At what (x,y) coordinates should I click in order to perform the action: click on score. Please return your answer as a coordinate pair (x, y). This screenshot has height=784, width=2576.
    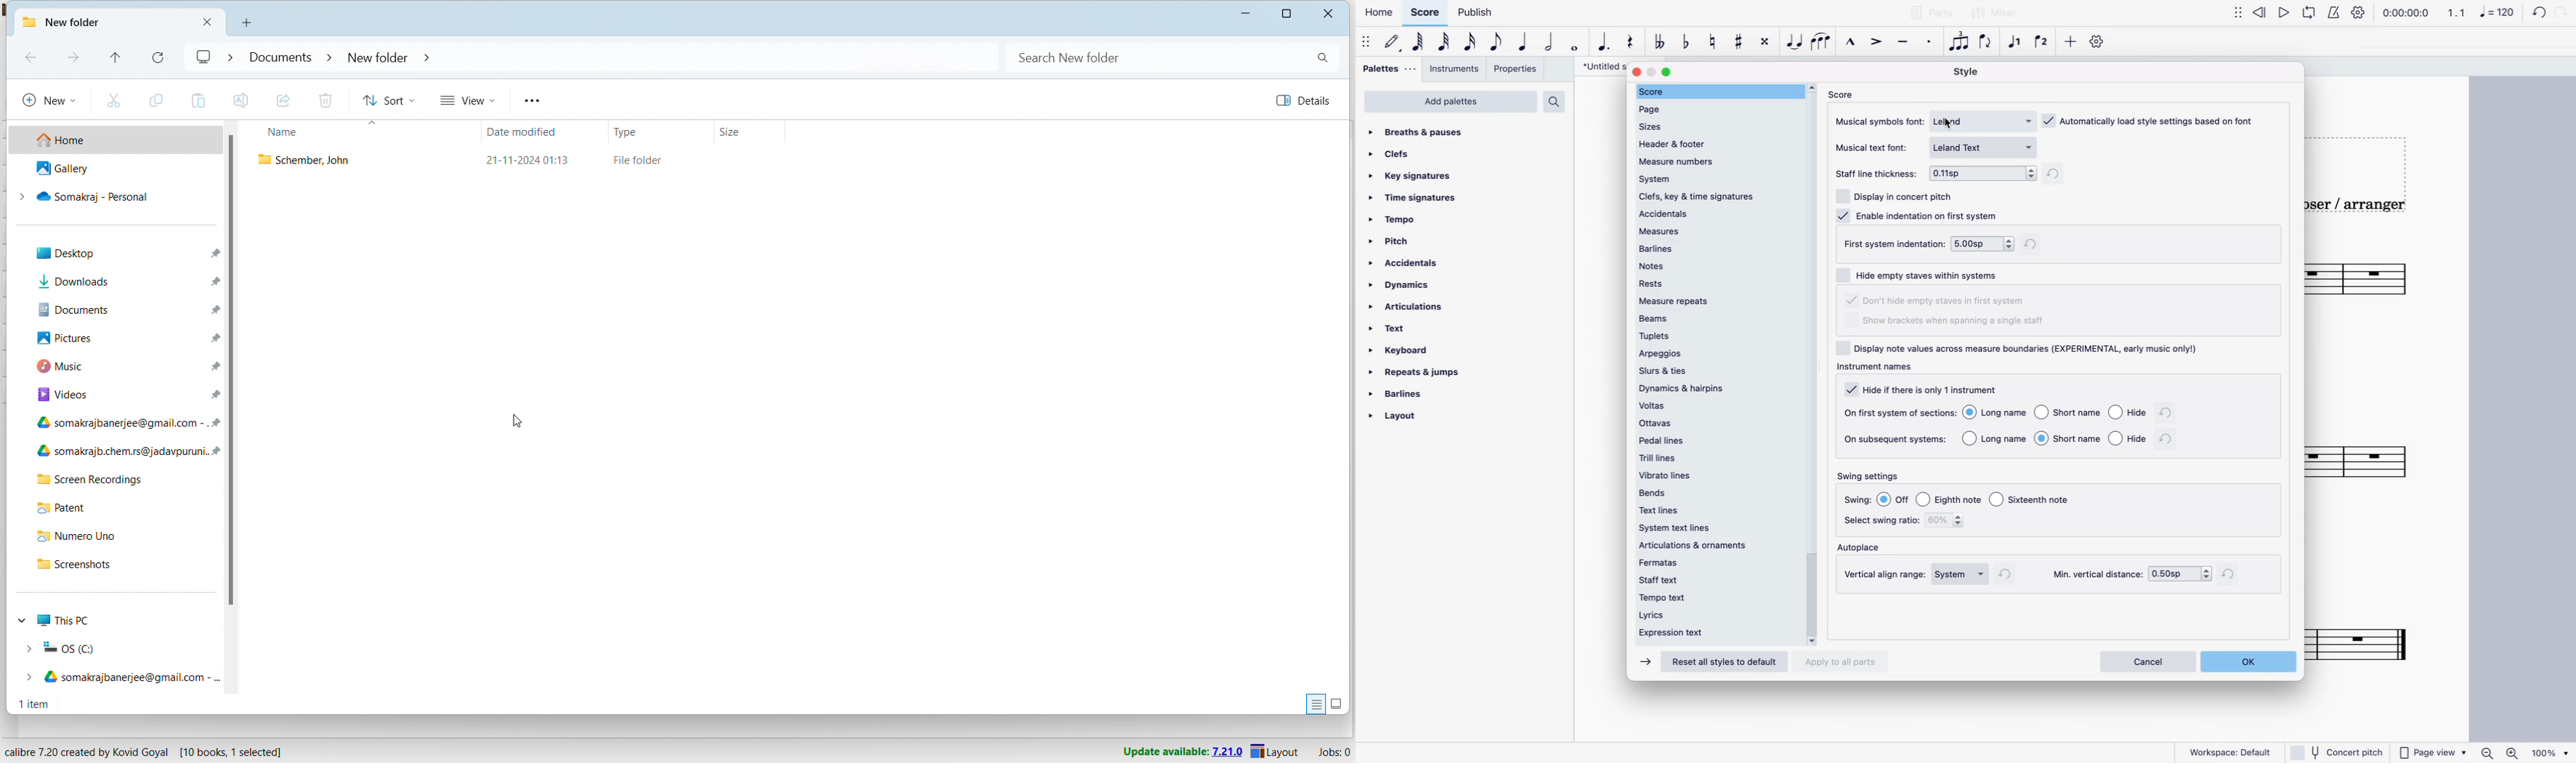
    Looking at the image, I should click on (1716, 91).